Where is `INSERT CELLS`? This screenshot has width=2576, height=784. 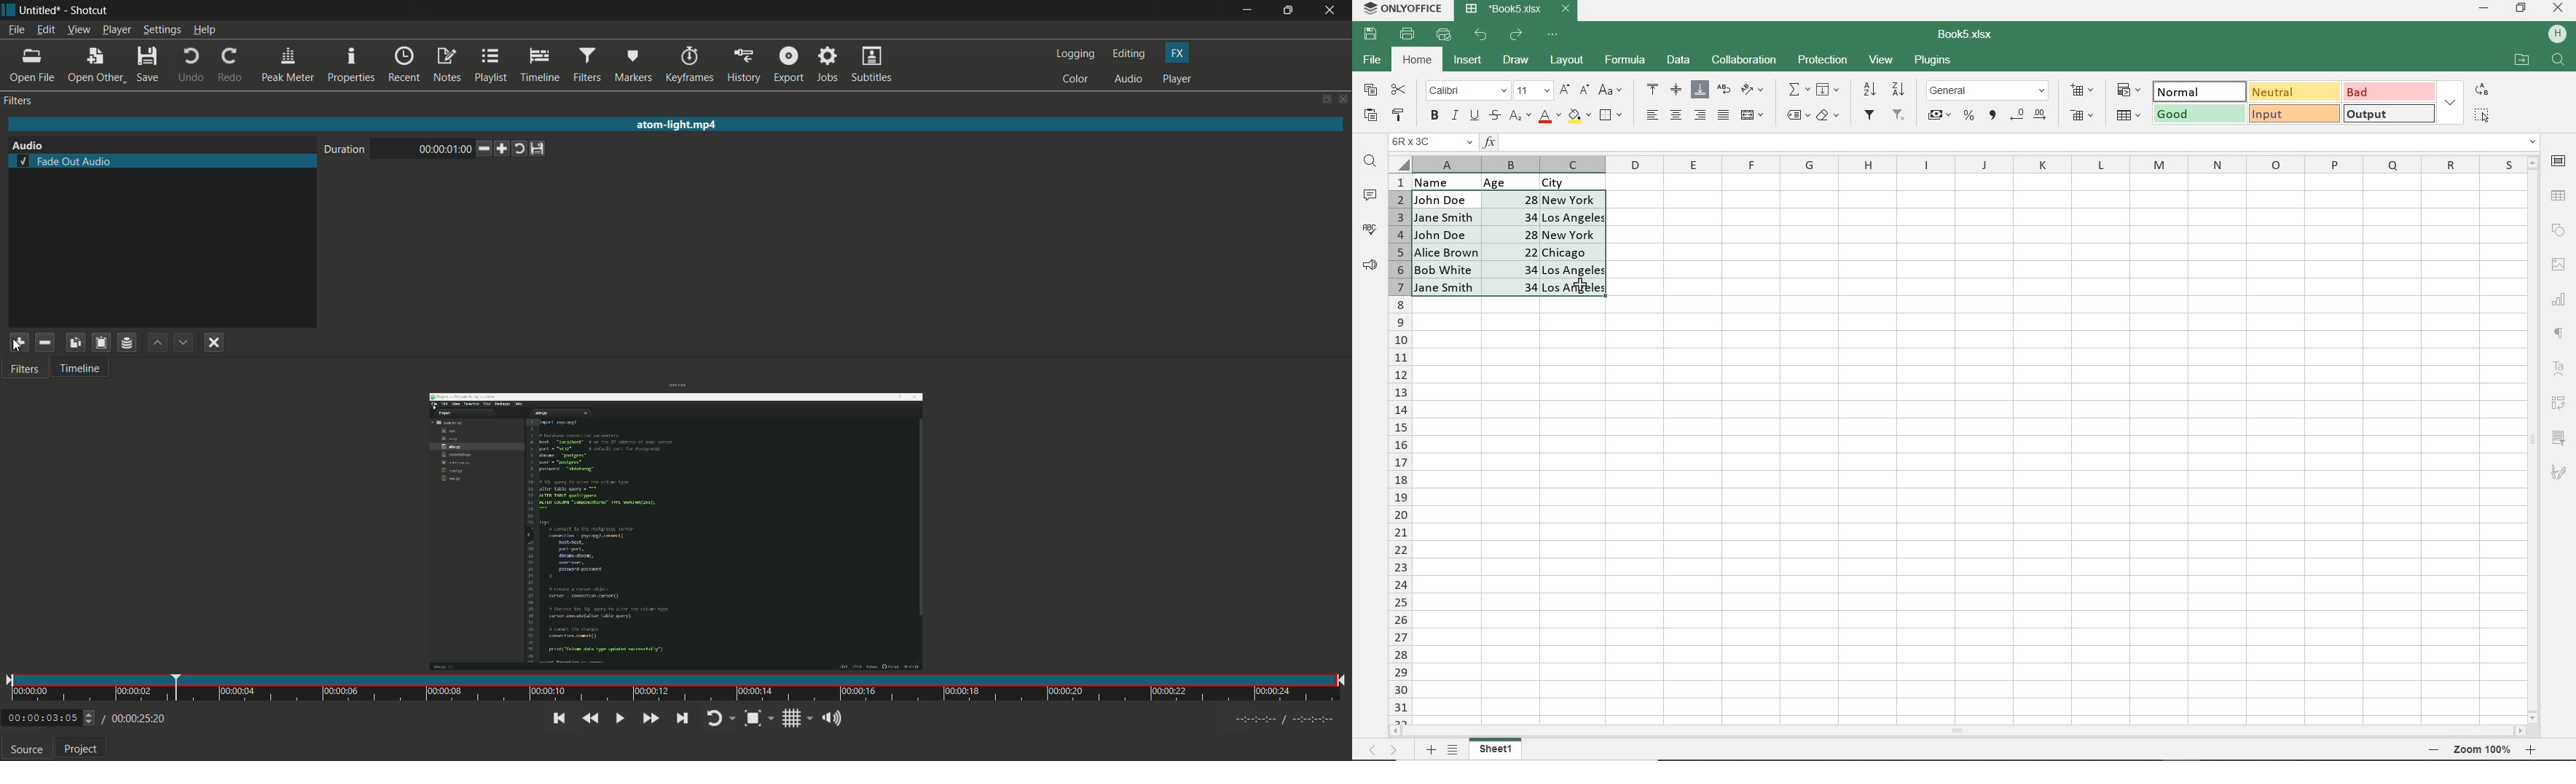 INSERT CELLS is located at coordinates (2085, 89).